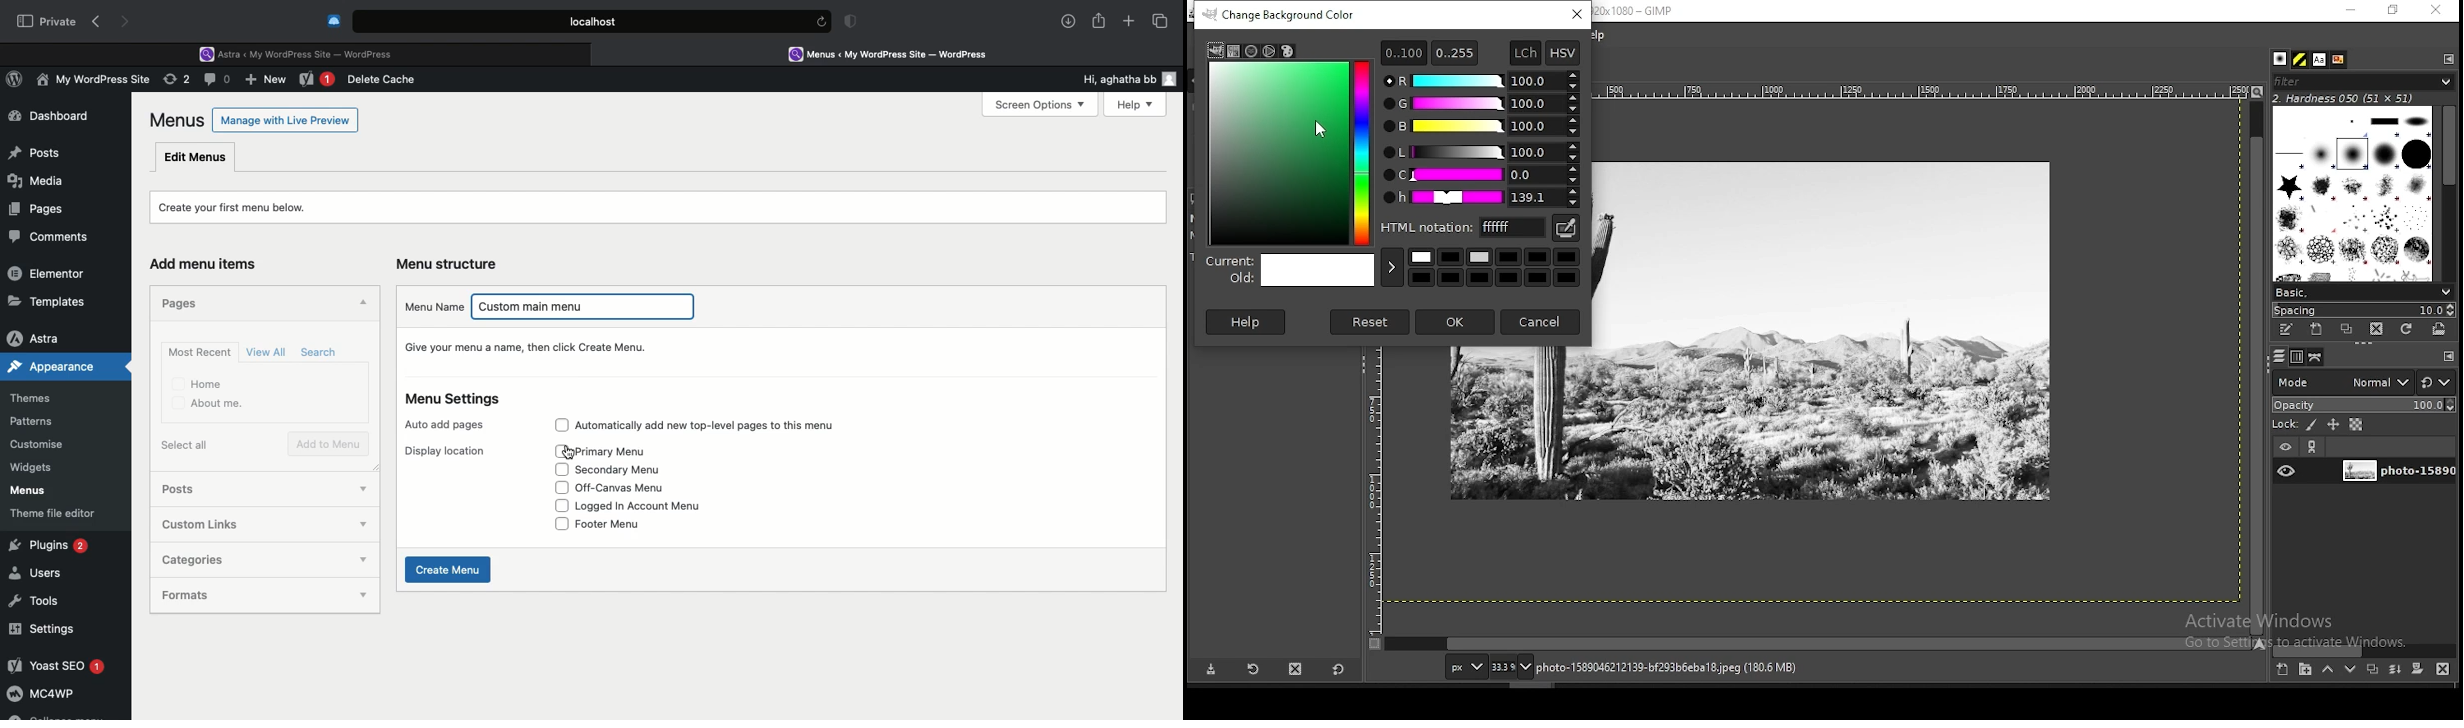  What do you see at coordinates (2342, 381) in the screenshot?
I see `mode` at bounding box center [2342, 381].